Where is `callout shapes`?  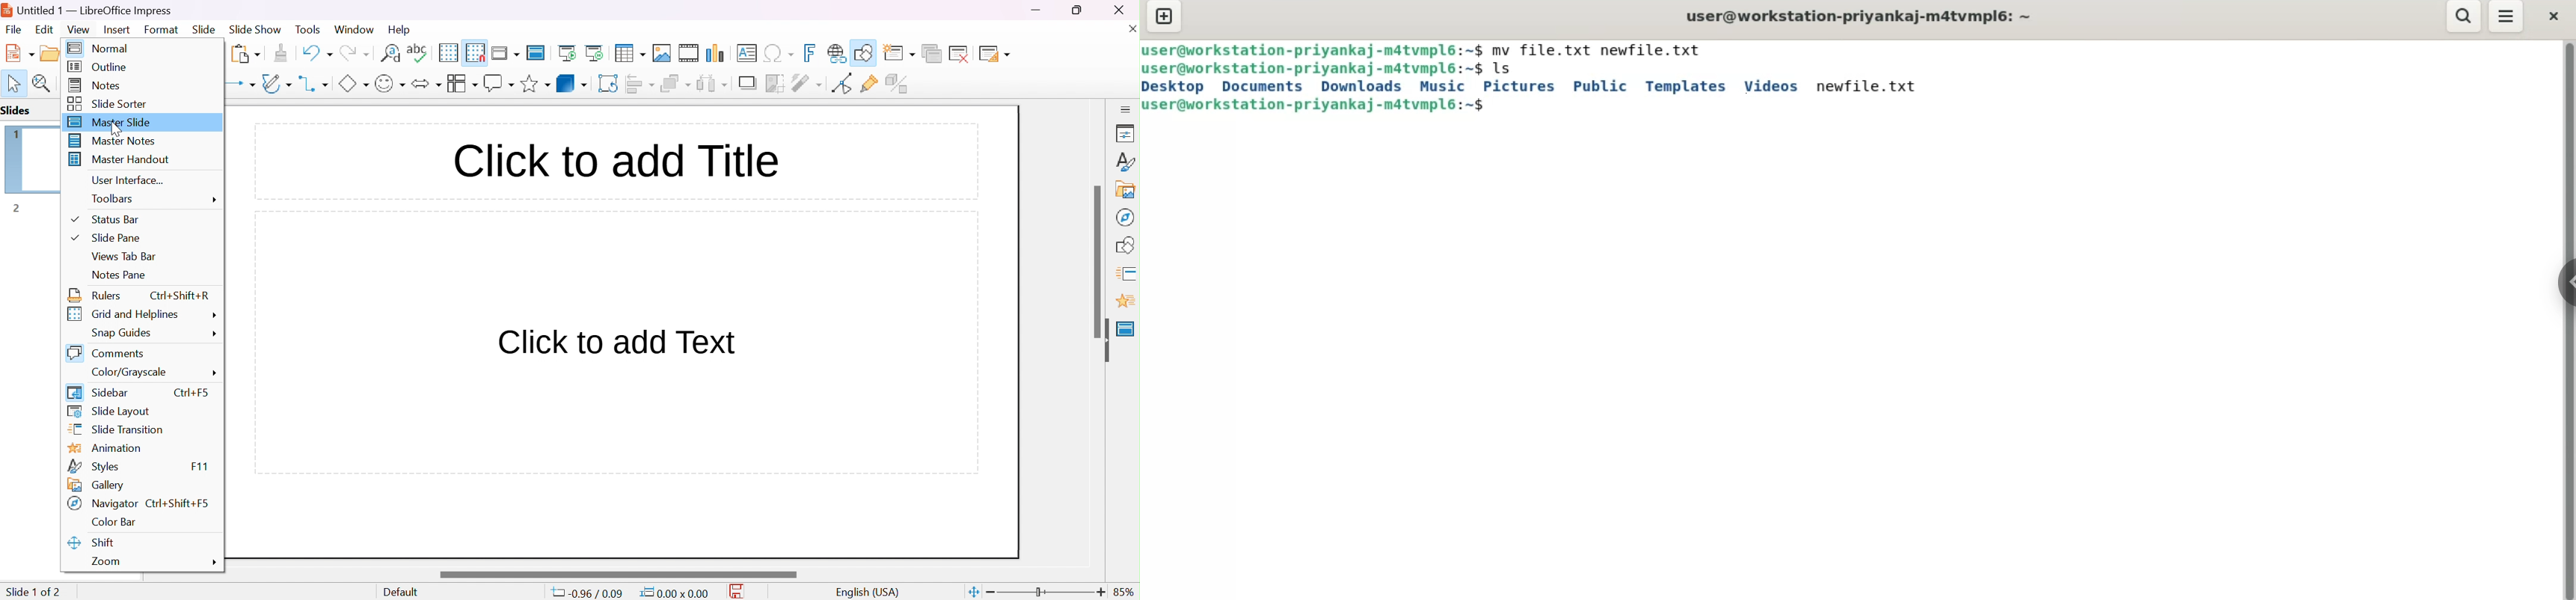 callout shapes is located at coordinates (499, 83).